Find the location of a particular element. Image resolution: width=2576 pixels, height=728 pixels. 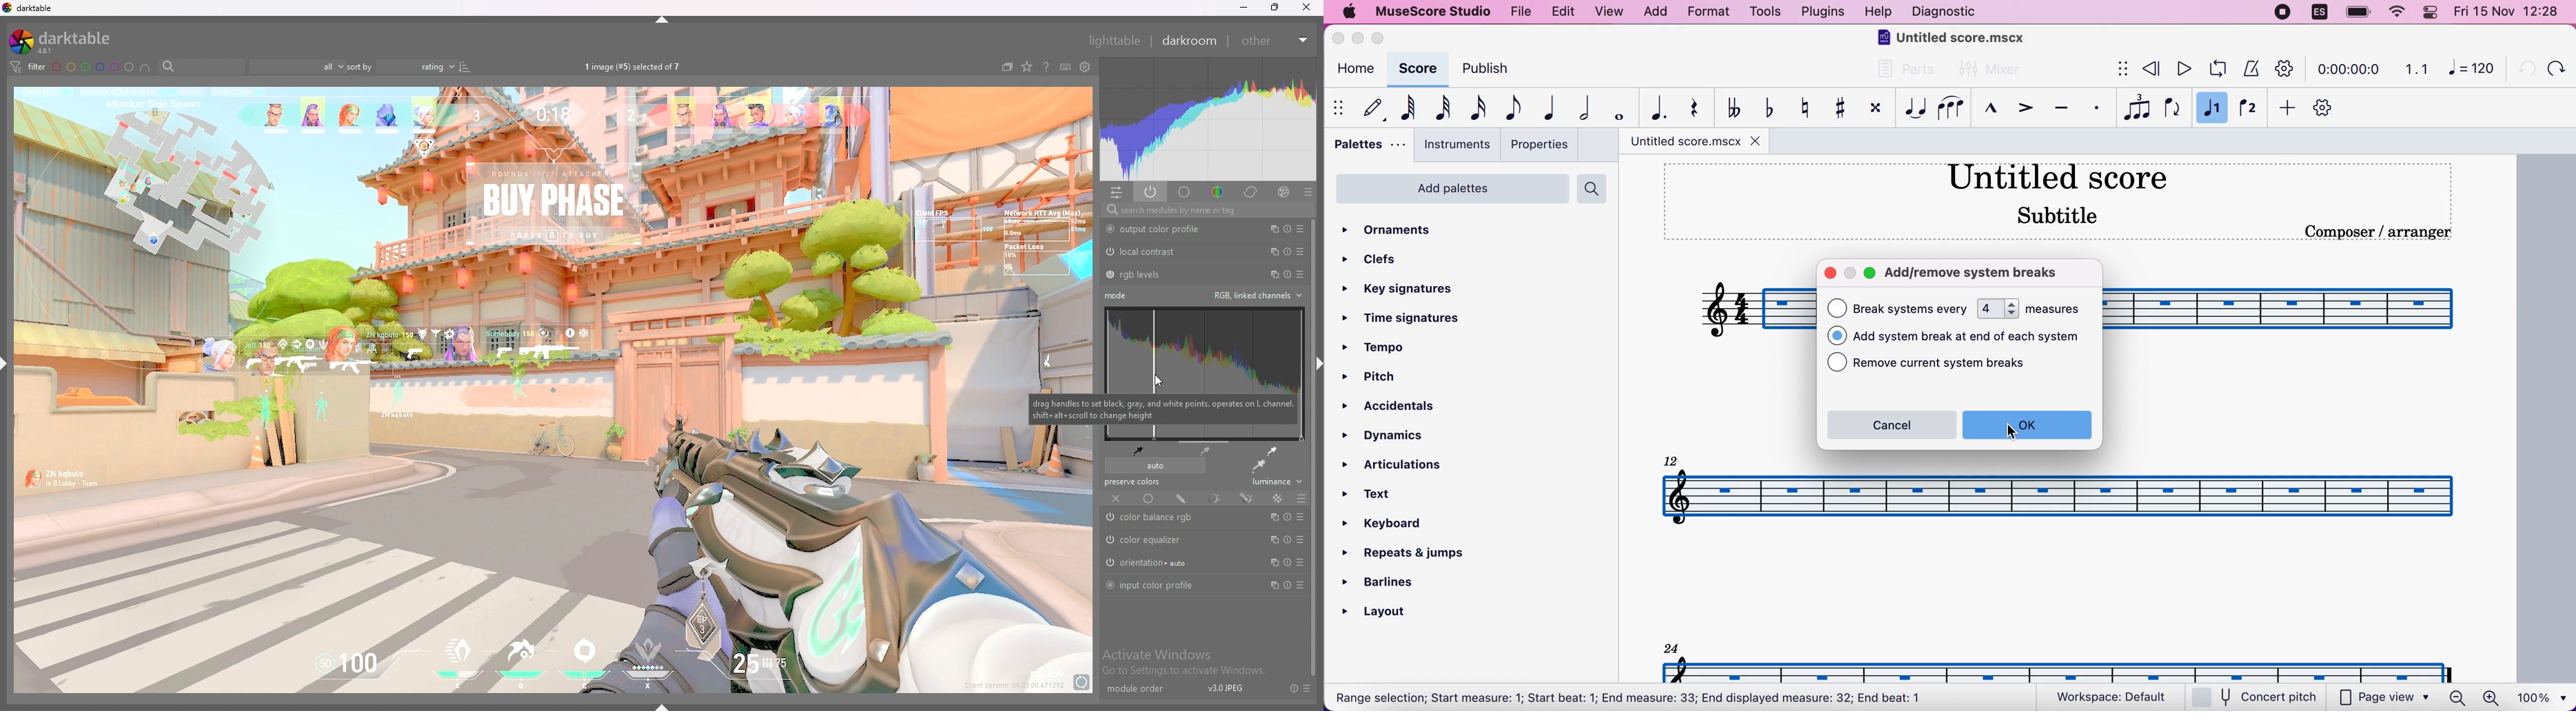

title is located at coordinates (2056, 176).